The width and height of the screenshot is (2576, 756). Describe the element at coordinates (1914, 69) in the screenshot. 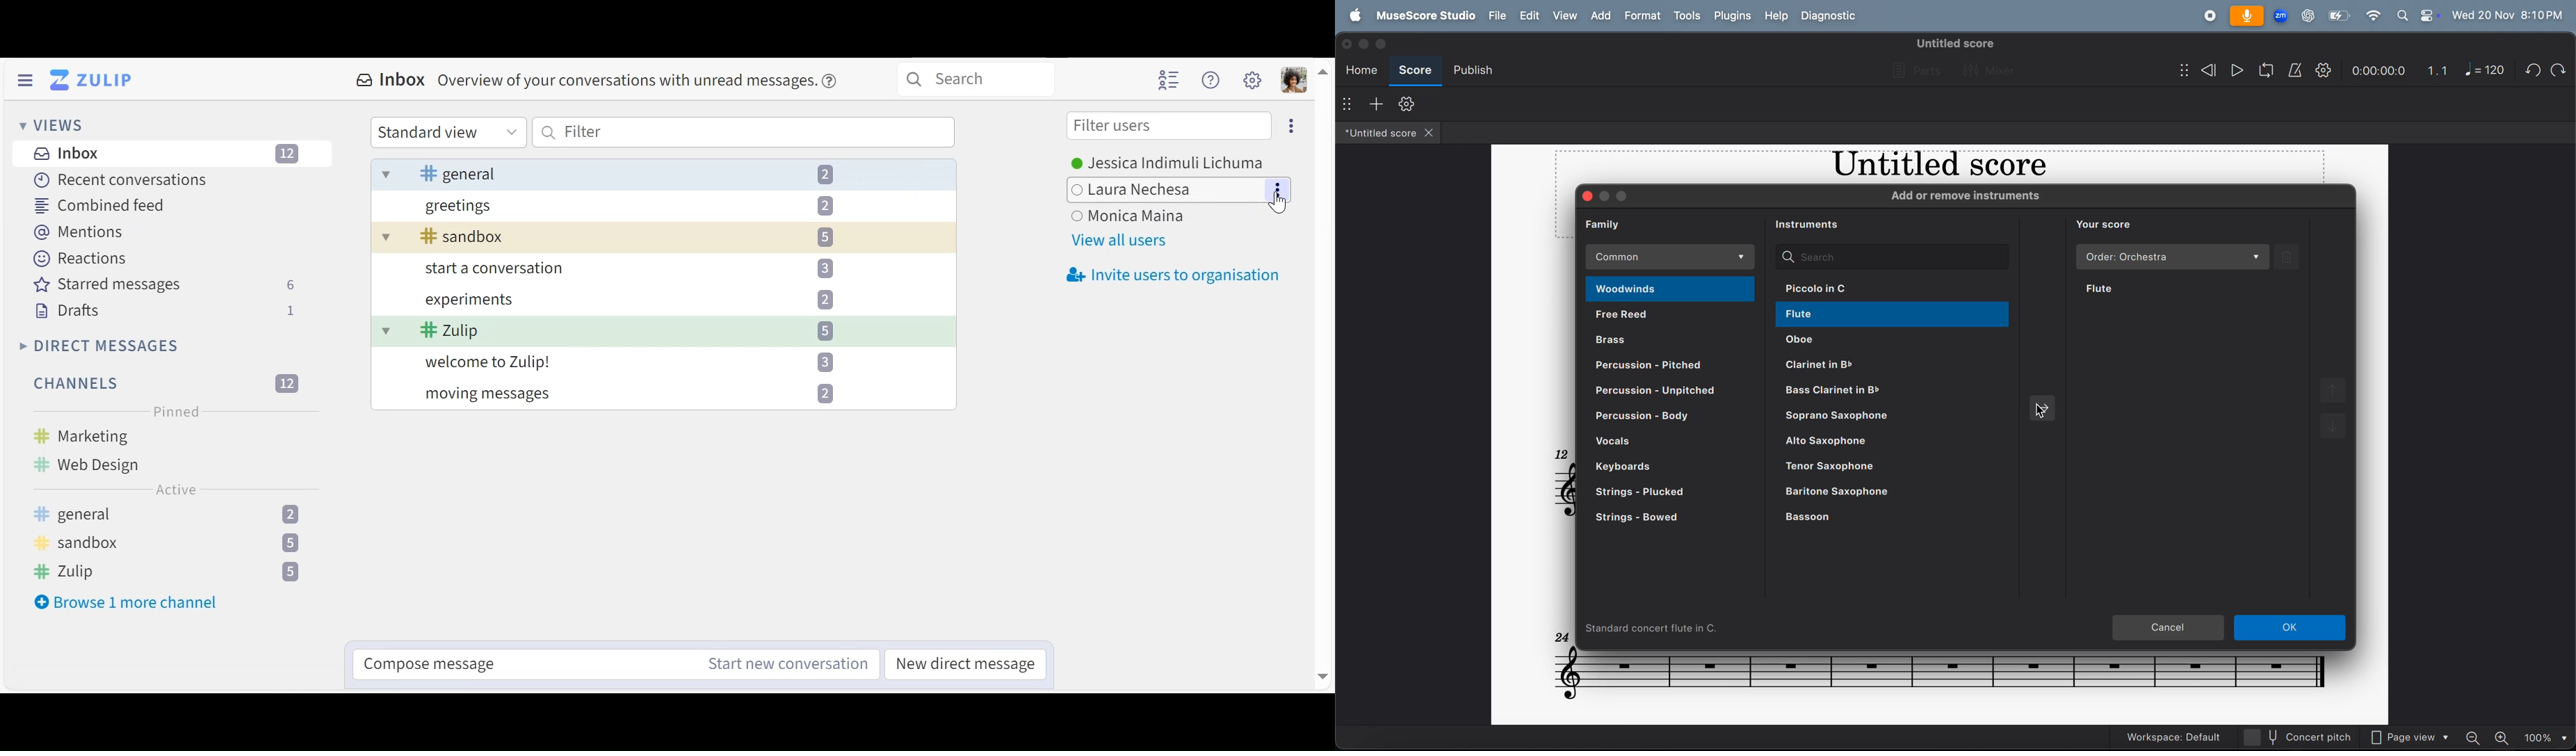

I see `parts` at that location.